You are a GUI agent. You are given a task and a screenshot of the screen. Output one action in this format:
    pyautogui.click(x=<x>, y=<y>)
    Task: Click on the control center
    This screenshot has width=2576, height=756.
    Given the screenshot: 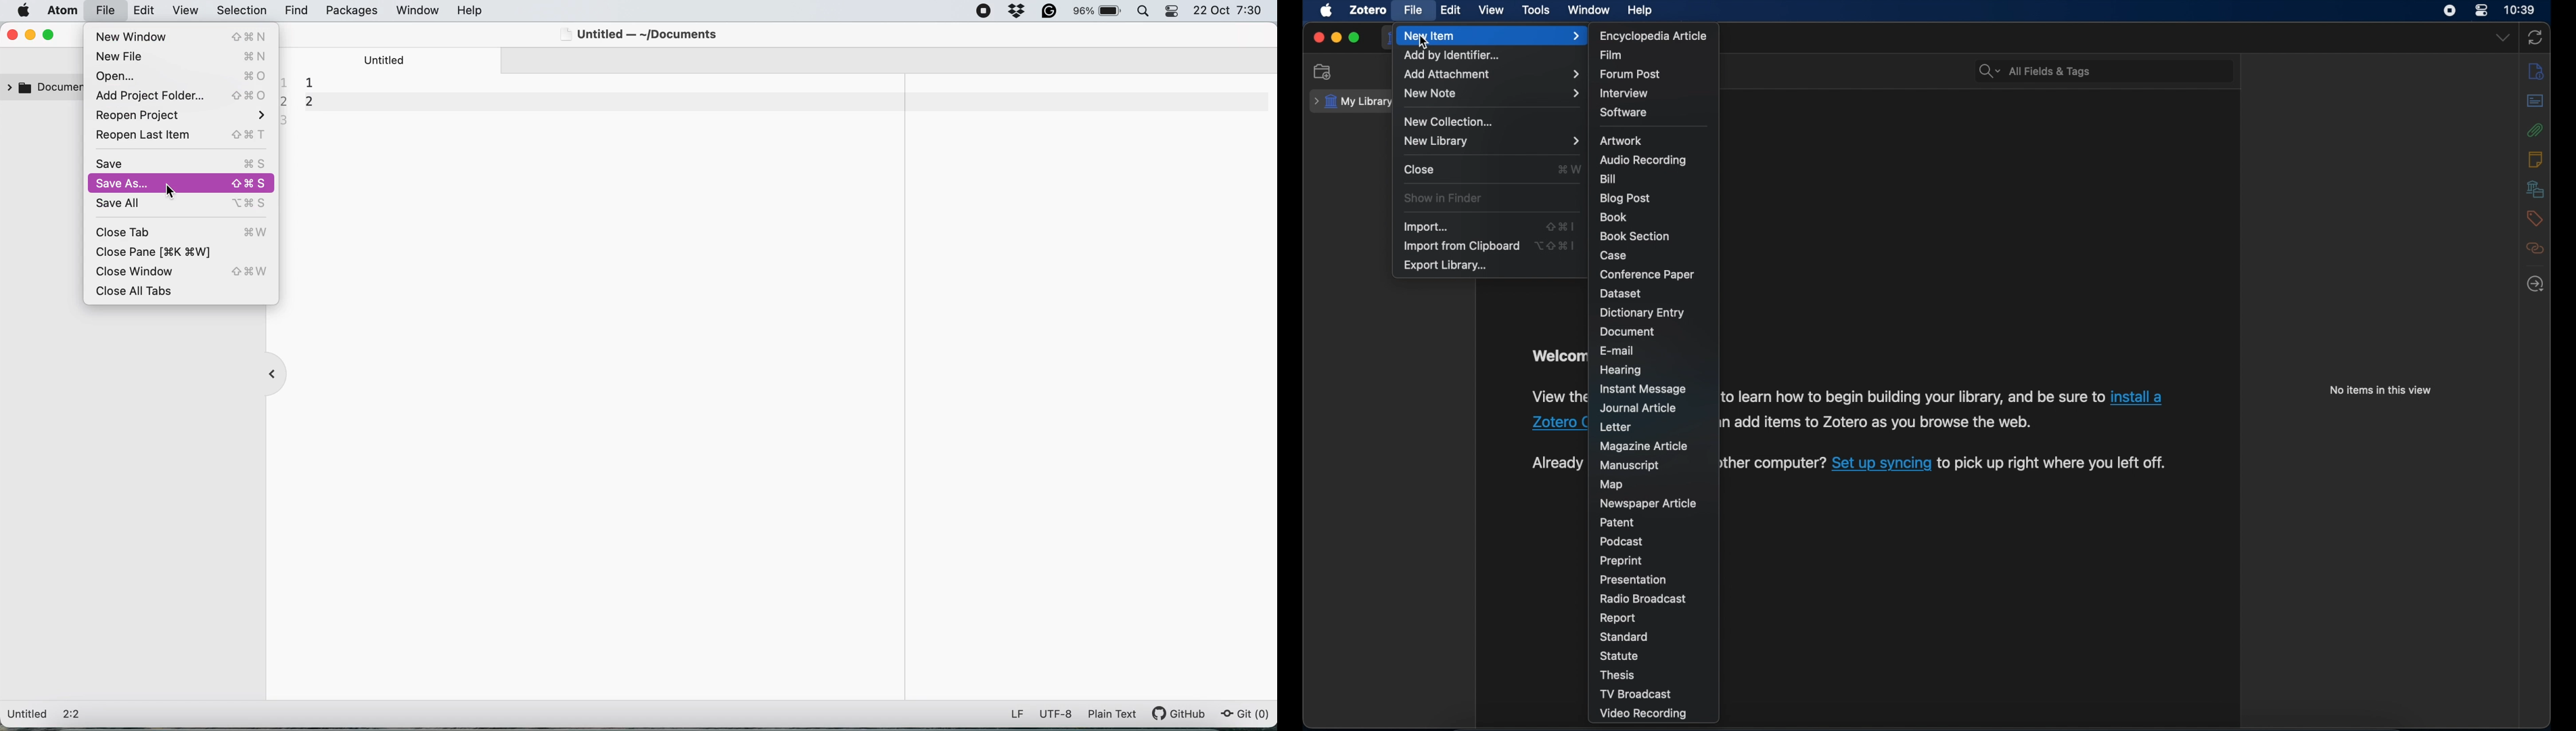 What is the action you would take?
    pyautogui.click(x=2481, y=9)
    